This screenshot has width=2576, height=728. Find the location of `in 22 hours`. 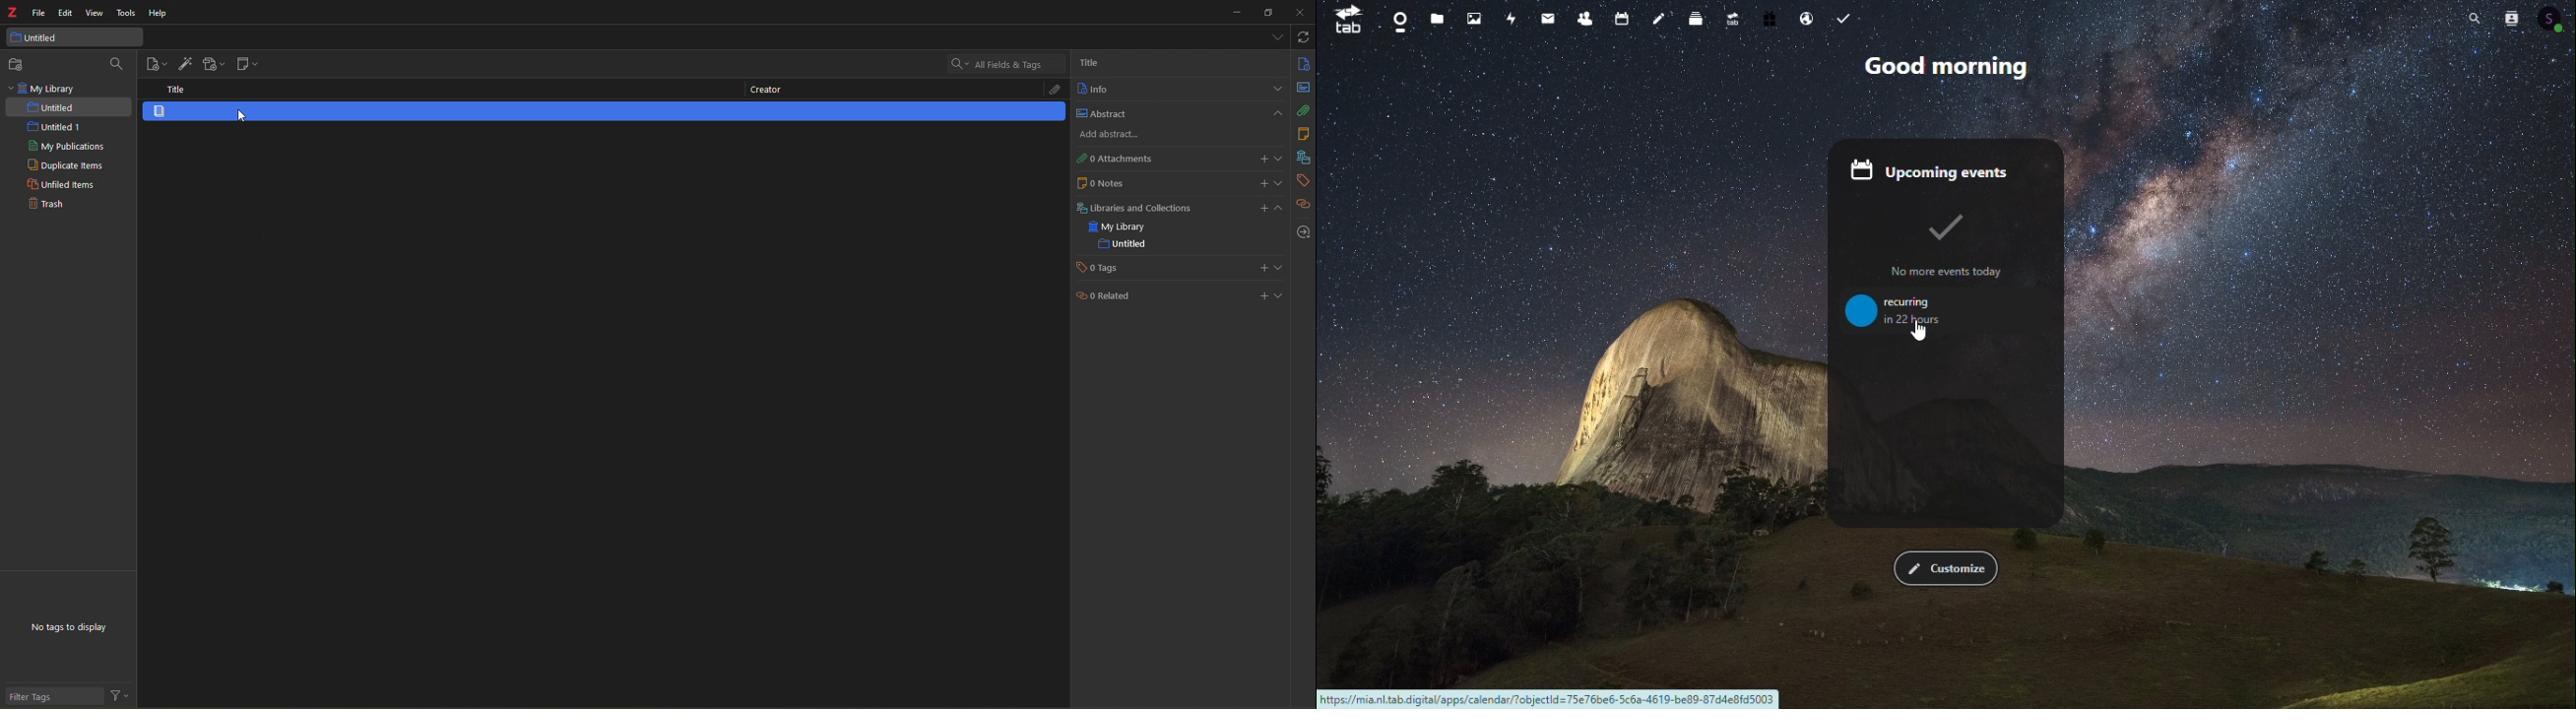

in 22 hours is located at coordinates (1911, 320).